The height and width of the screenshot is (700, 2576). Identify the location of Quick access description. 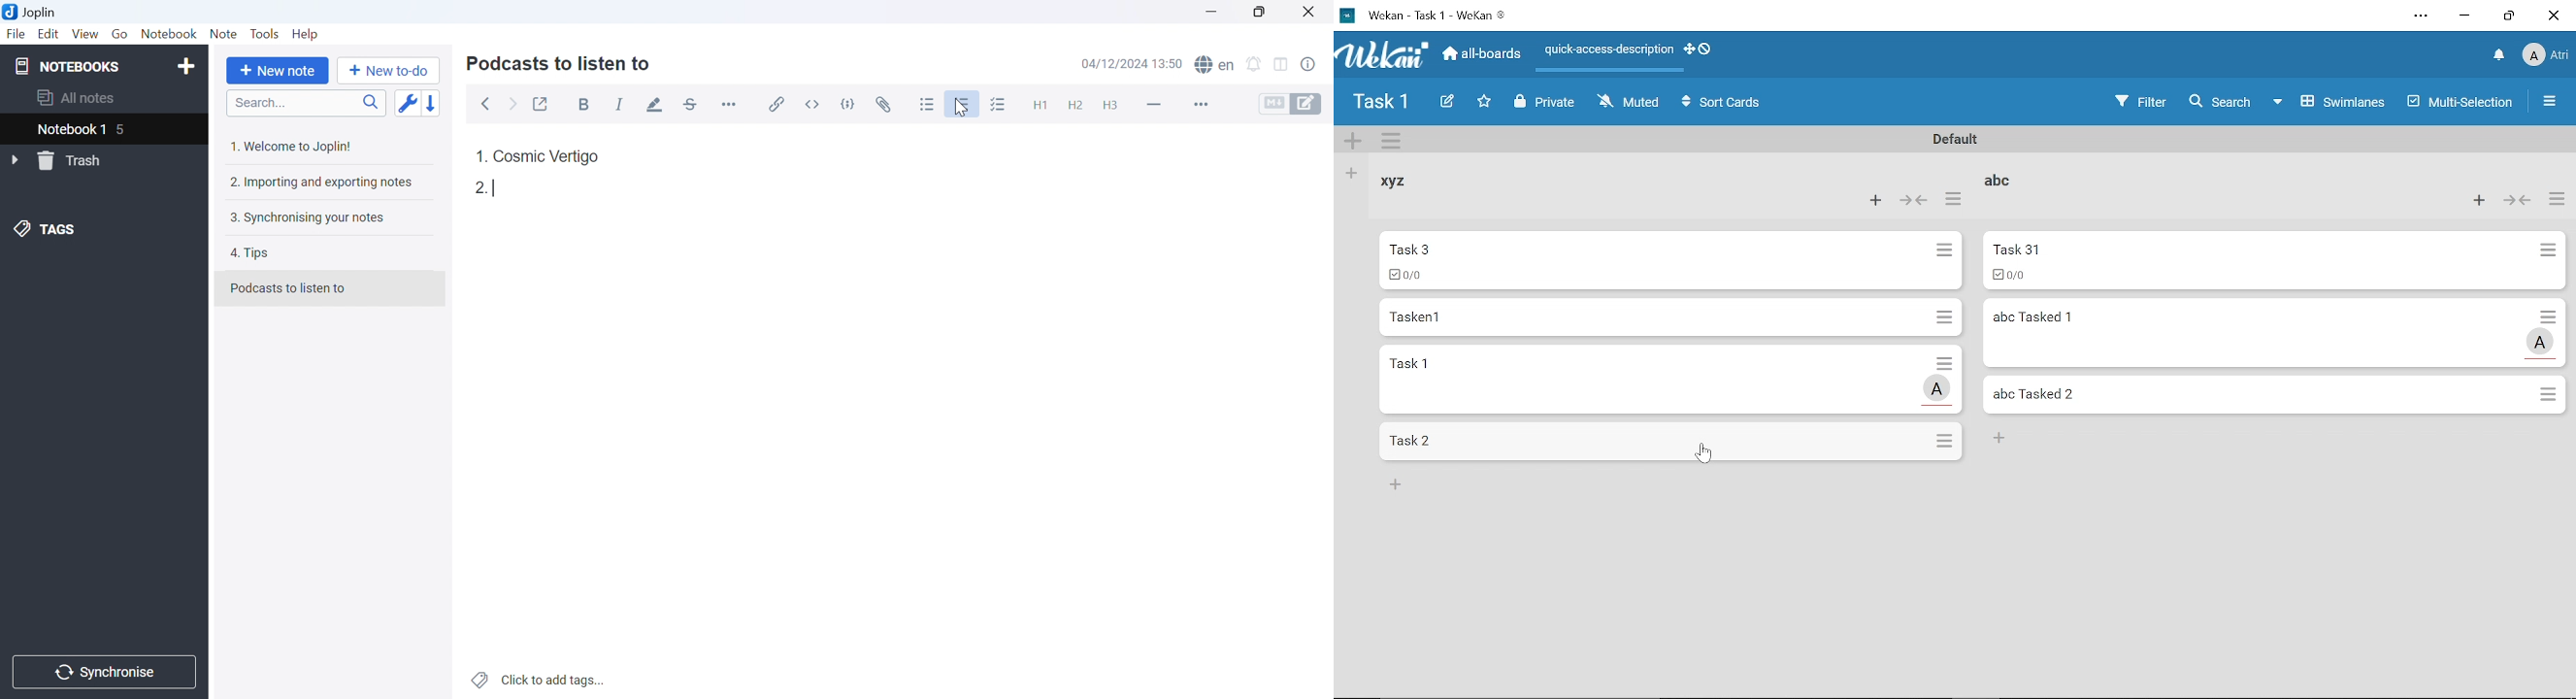
(1605, 53).